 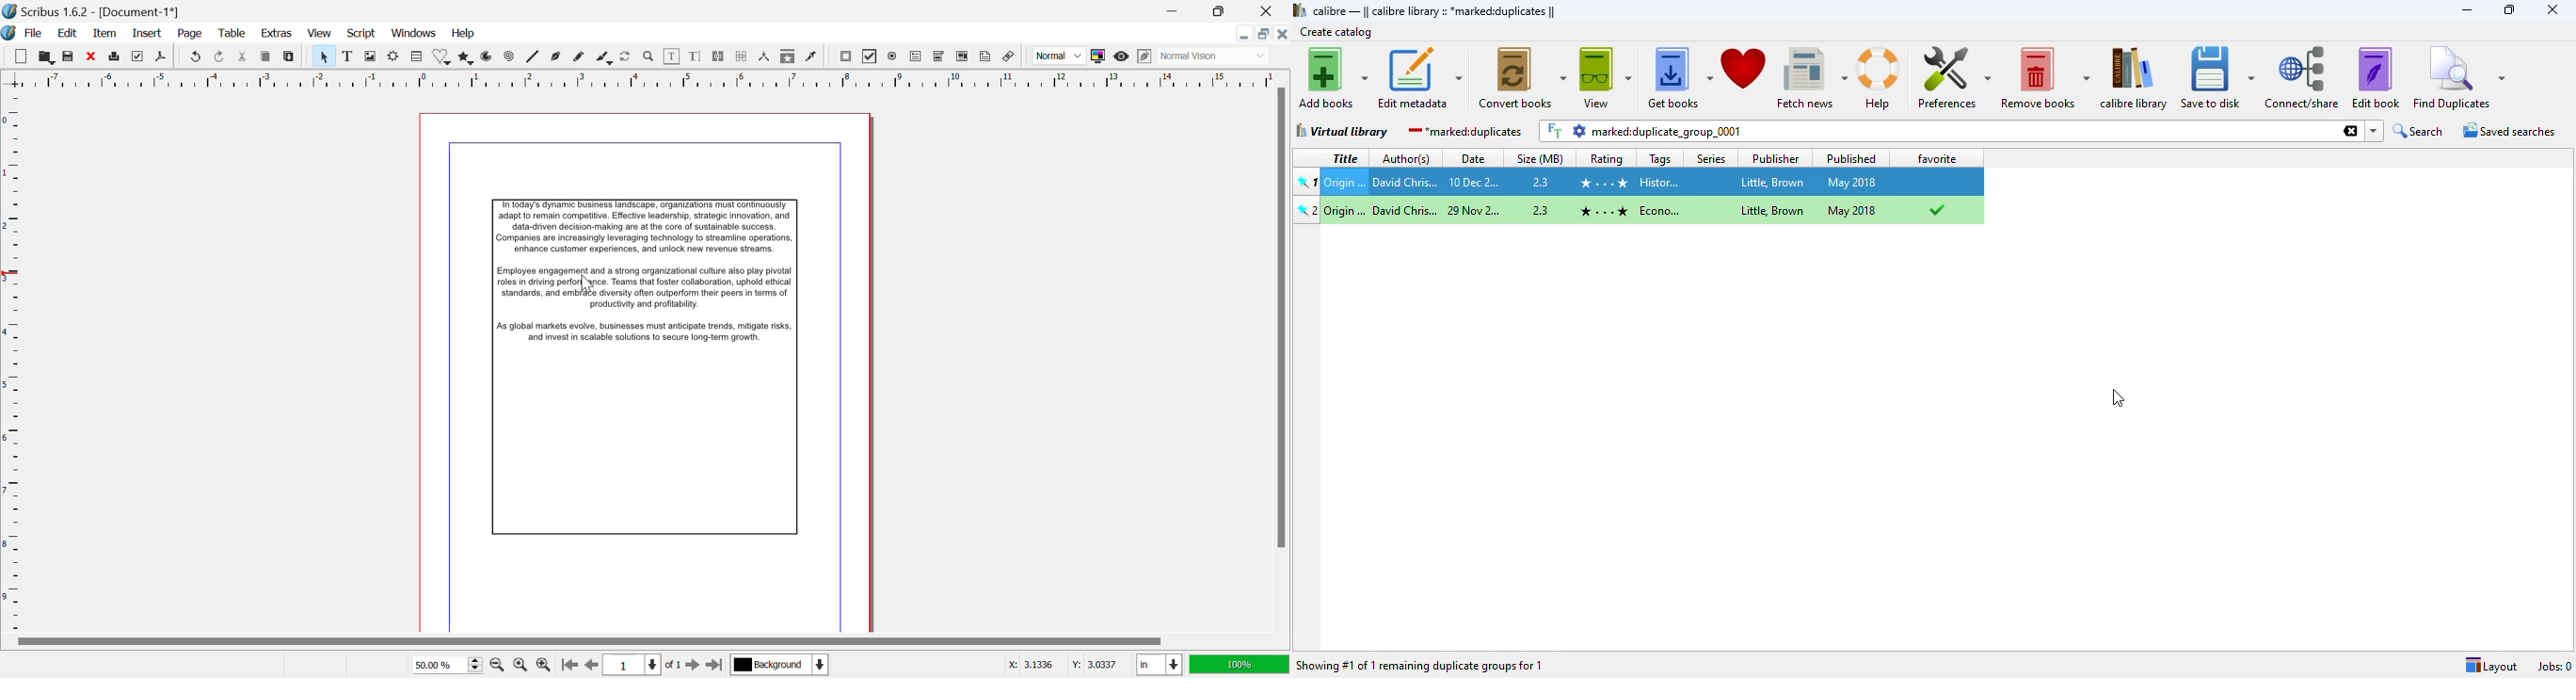 What do you see at coordinates (645, 666) in the screenshot?
I see `Page 1 of 1` at bounding box center [645, 666].